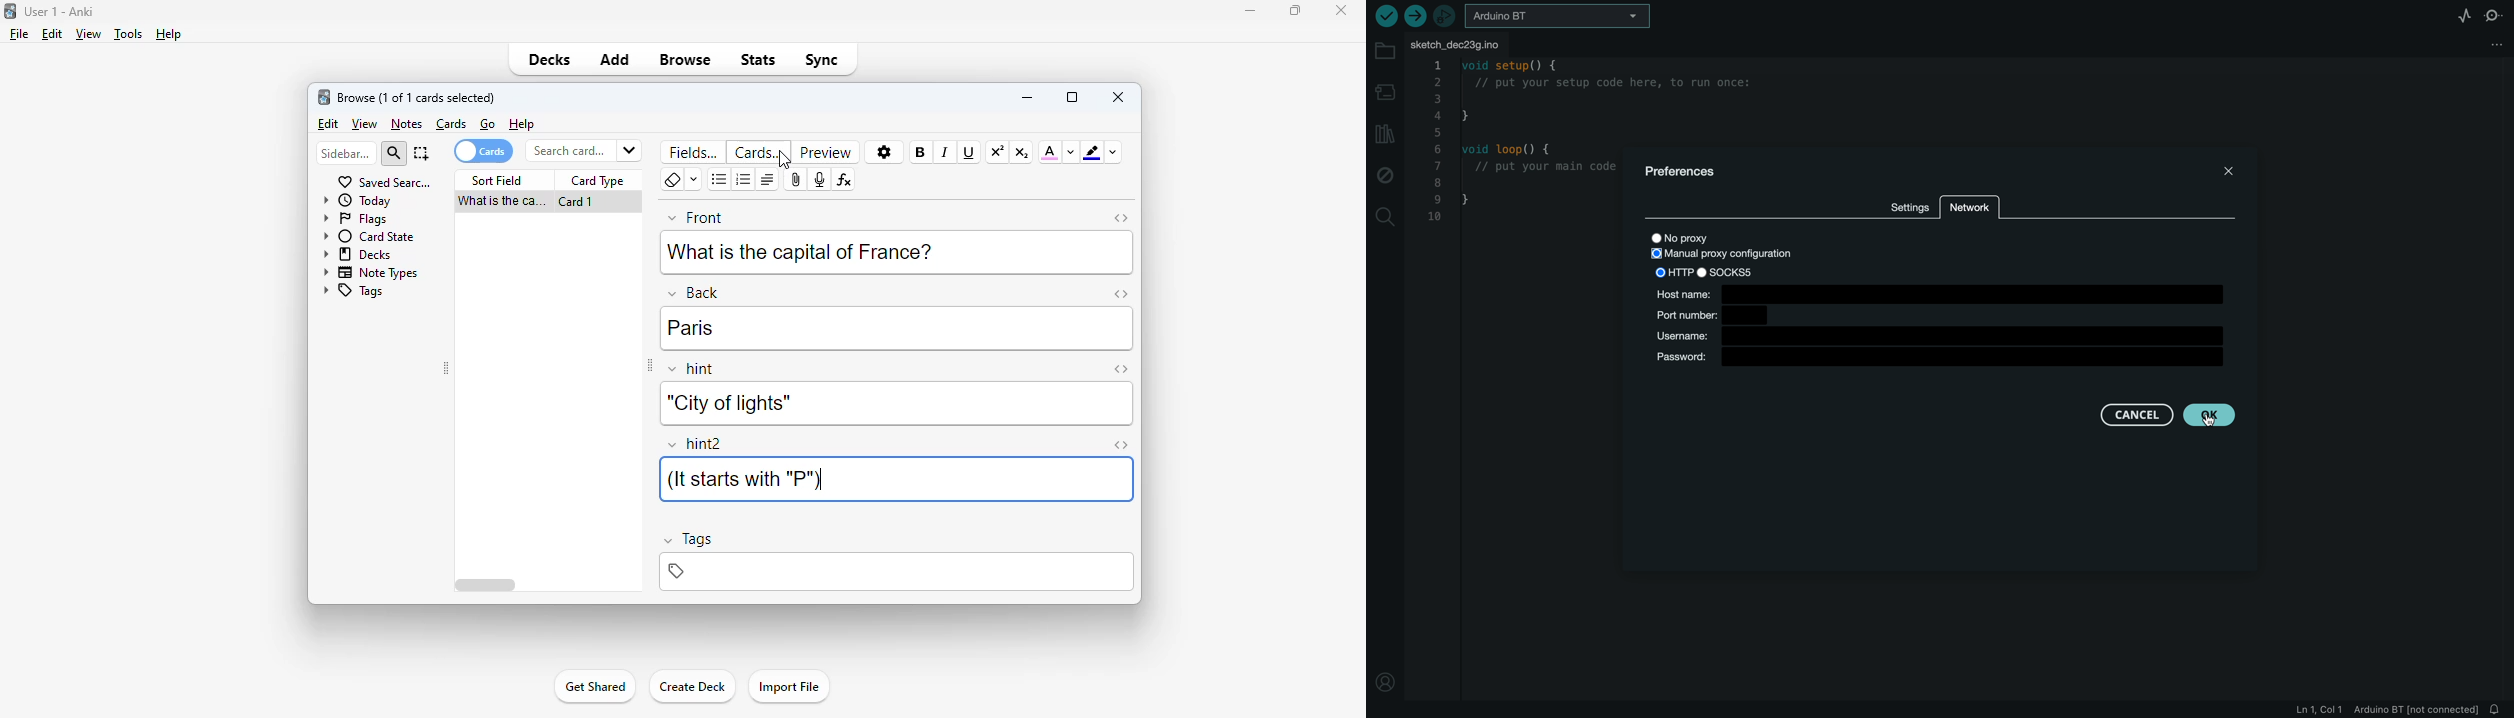  Describe the element at coordinates (843, 180) in the screenshot. I see `equations` at that location.